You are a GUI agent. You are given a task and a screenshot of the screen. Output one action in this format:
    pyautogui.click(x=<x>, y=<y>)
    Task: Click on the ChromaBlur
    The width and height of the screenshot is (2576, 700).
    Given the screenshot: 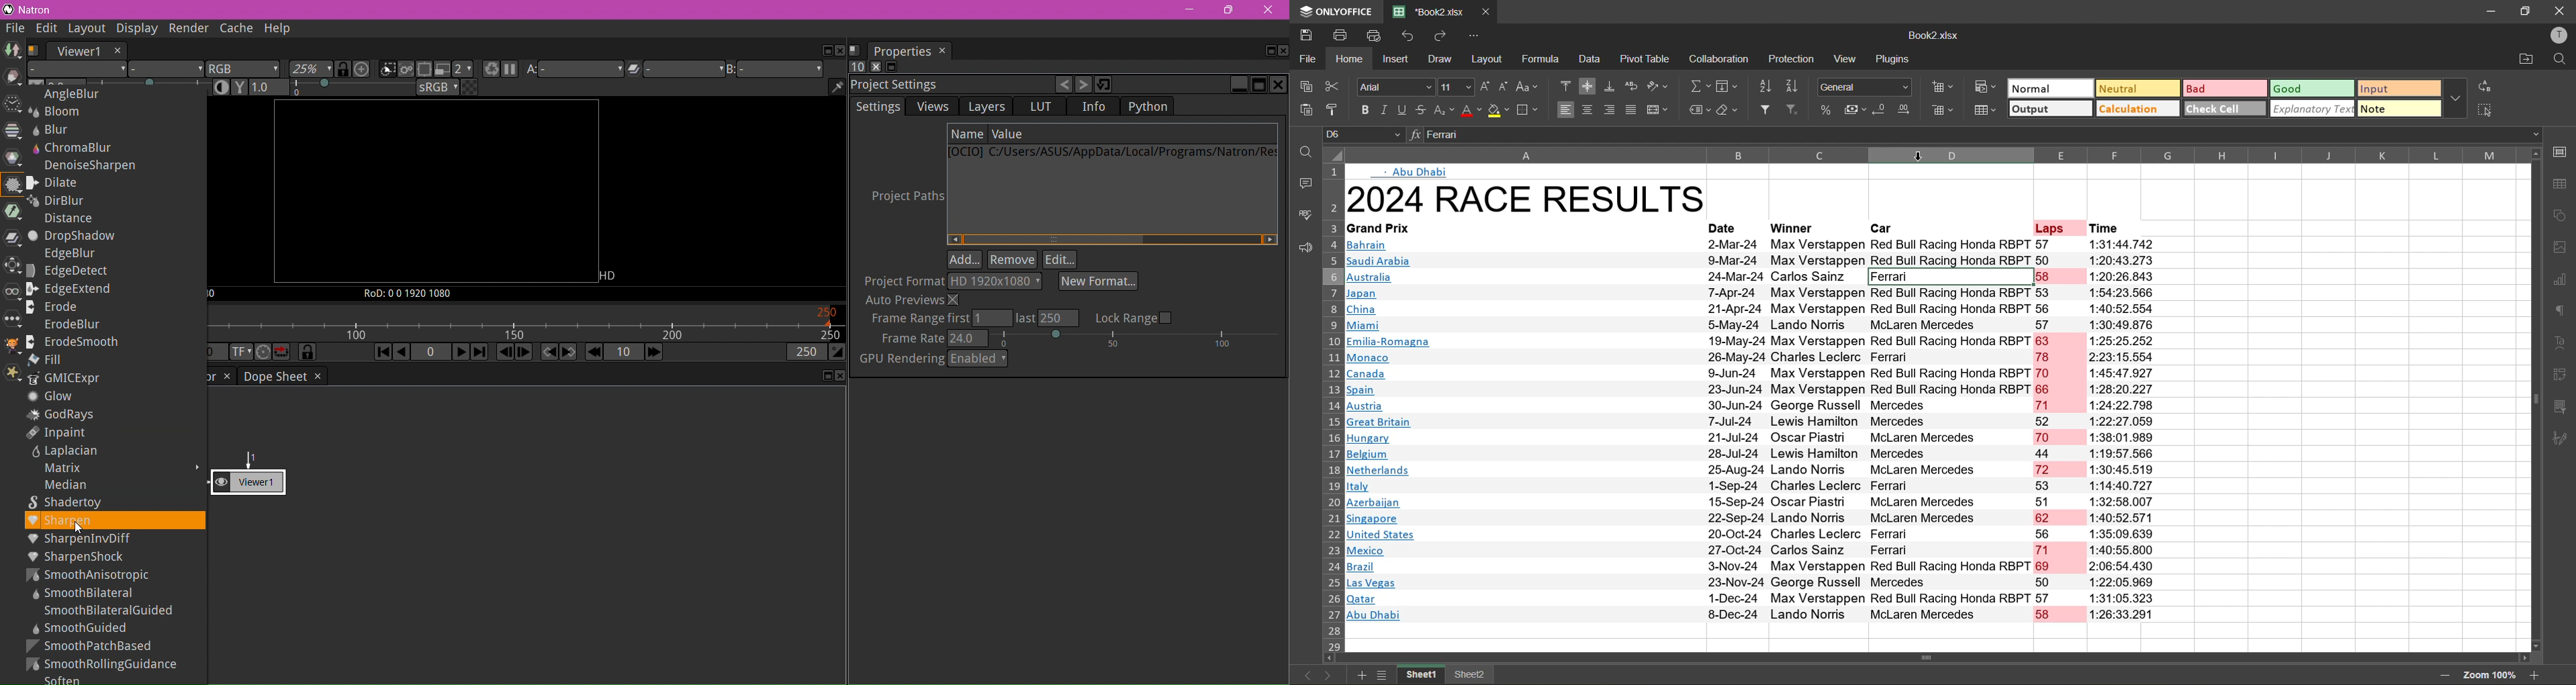 What is the action you would take?
    pyautogui.click(x=76, y=148)
    